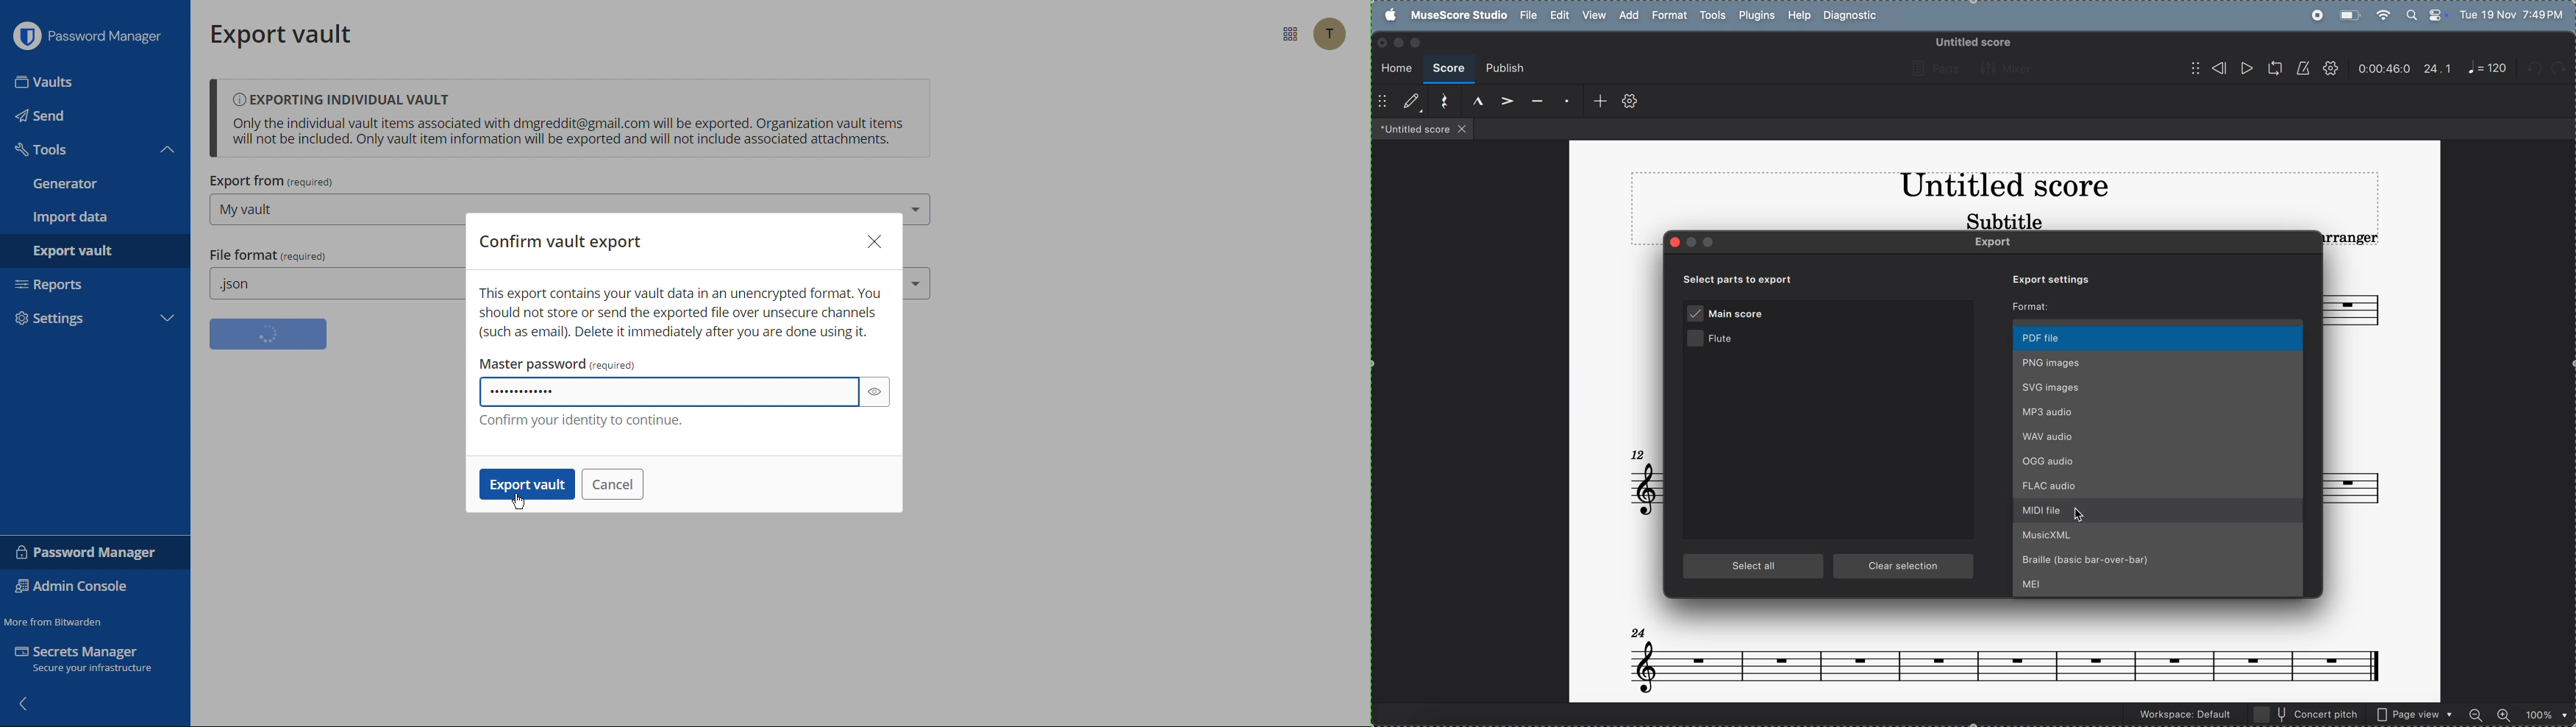 The width and height of the screenshot is (2576, 728). I want to click on cursor, so click(521, 498).